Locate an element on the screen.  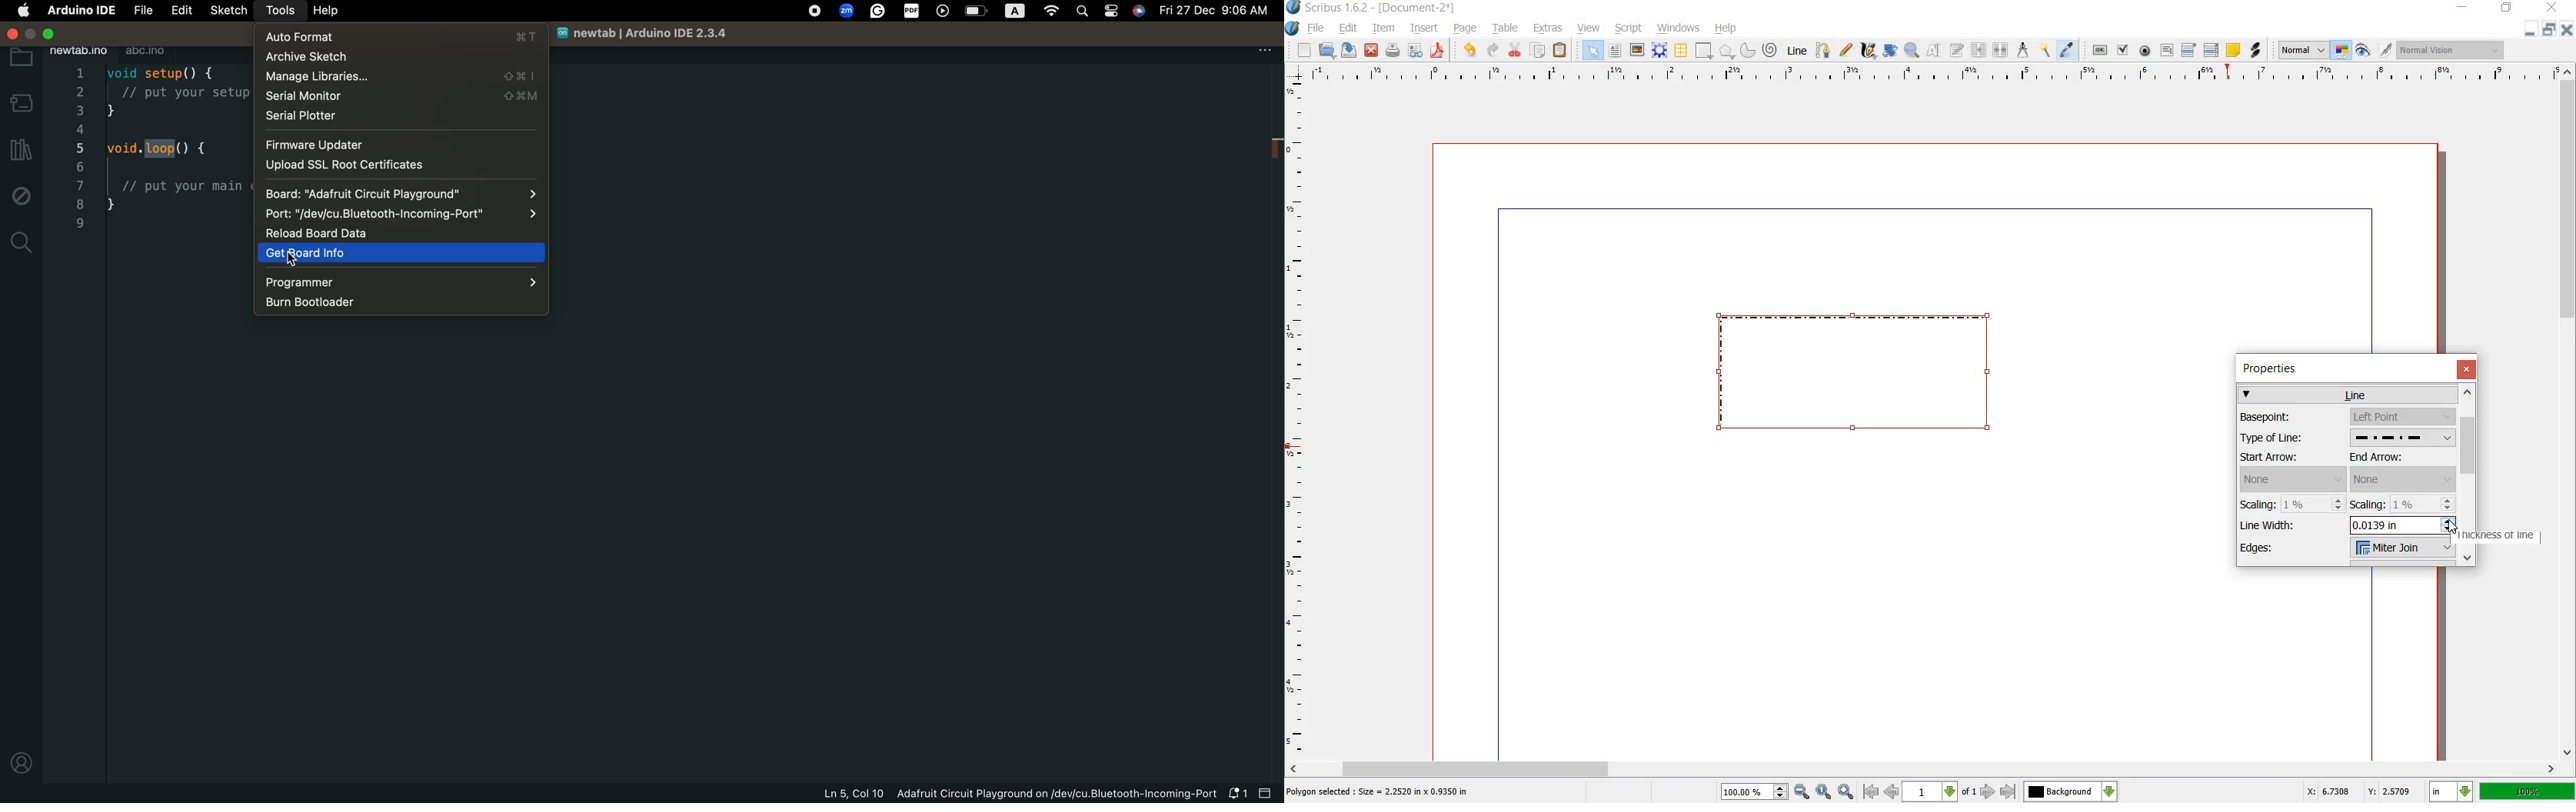
shape is located at coordinates (1871, 375).